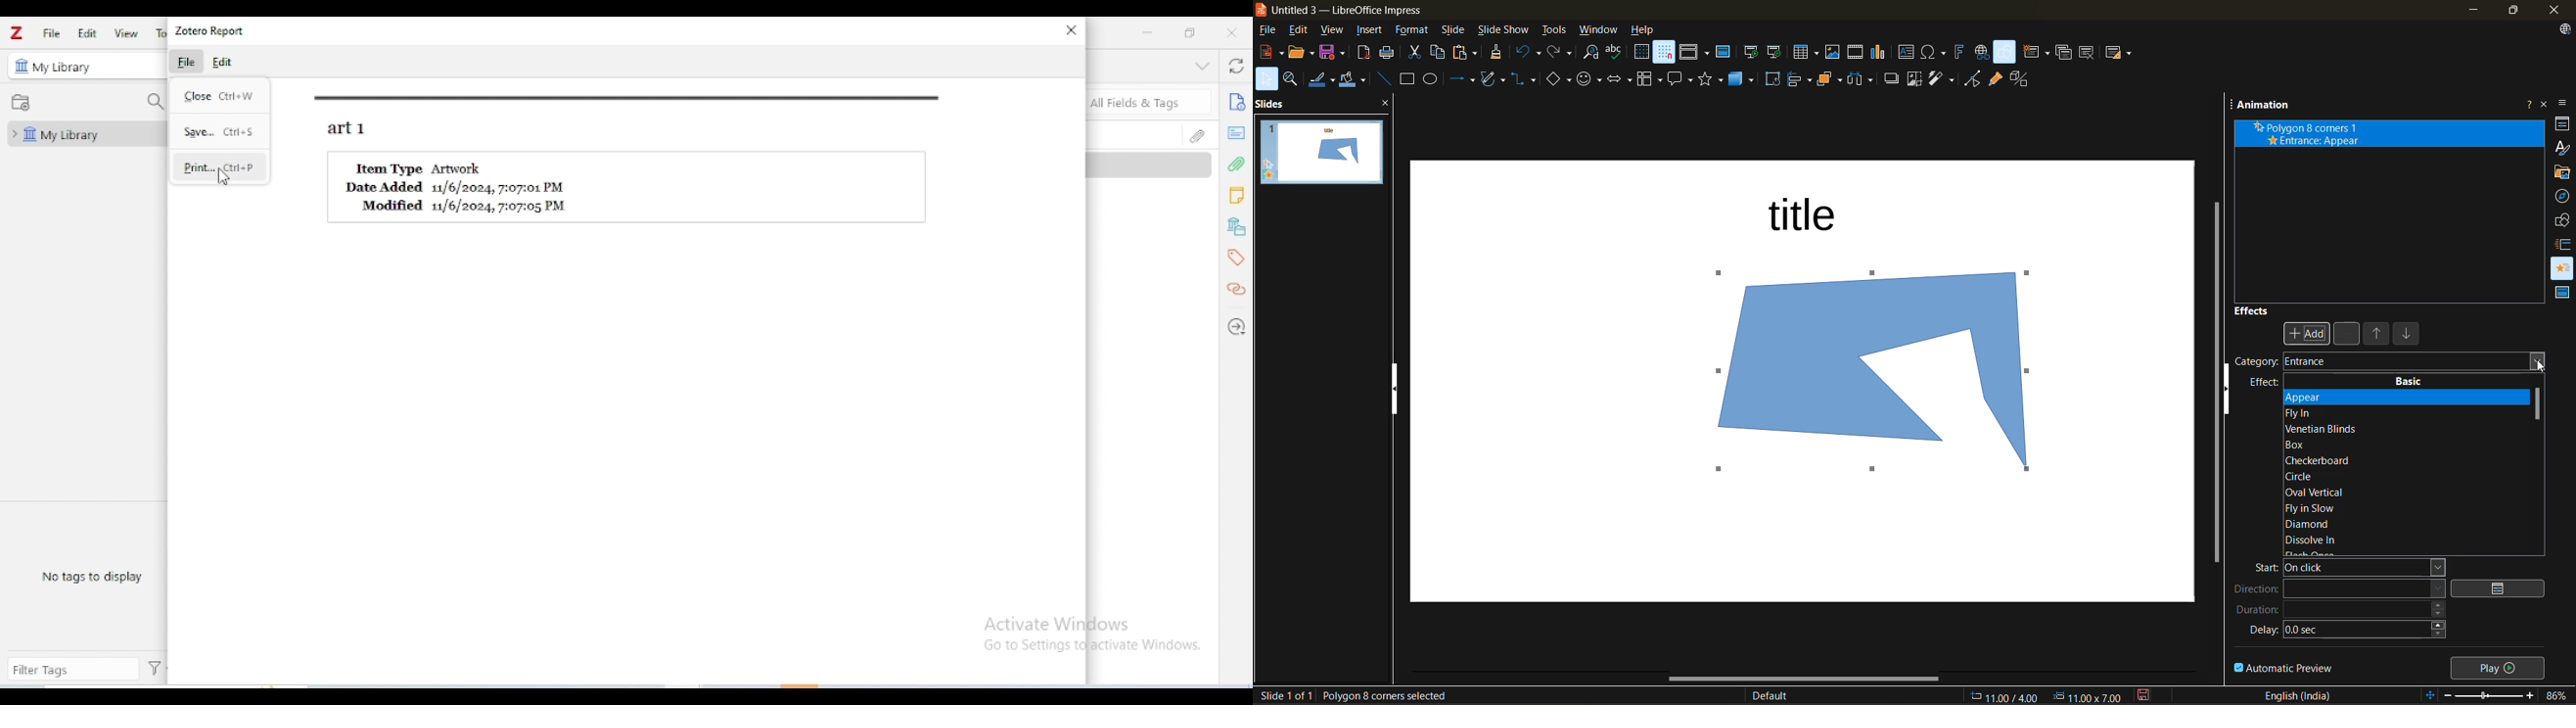 The height and width of the screenshot is (728, 2576). I want to click on notes, so click(1236, 196).